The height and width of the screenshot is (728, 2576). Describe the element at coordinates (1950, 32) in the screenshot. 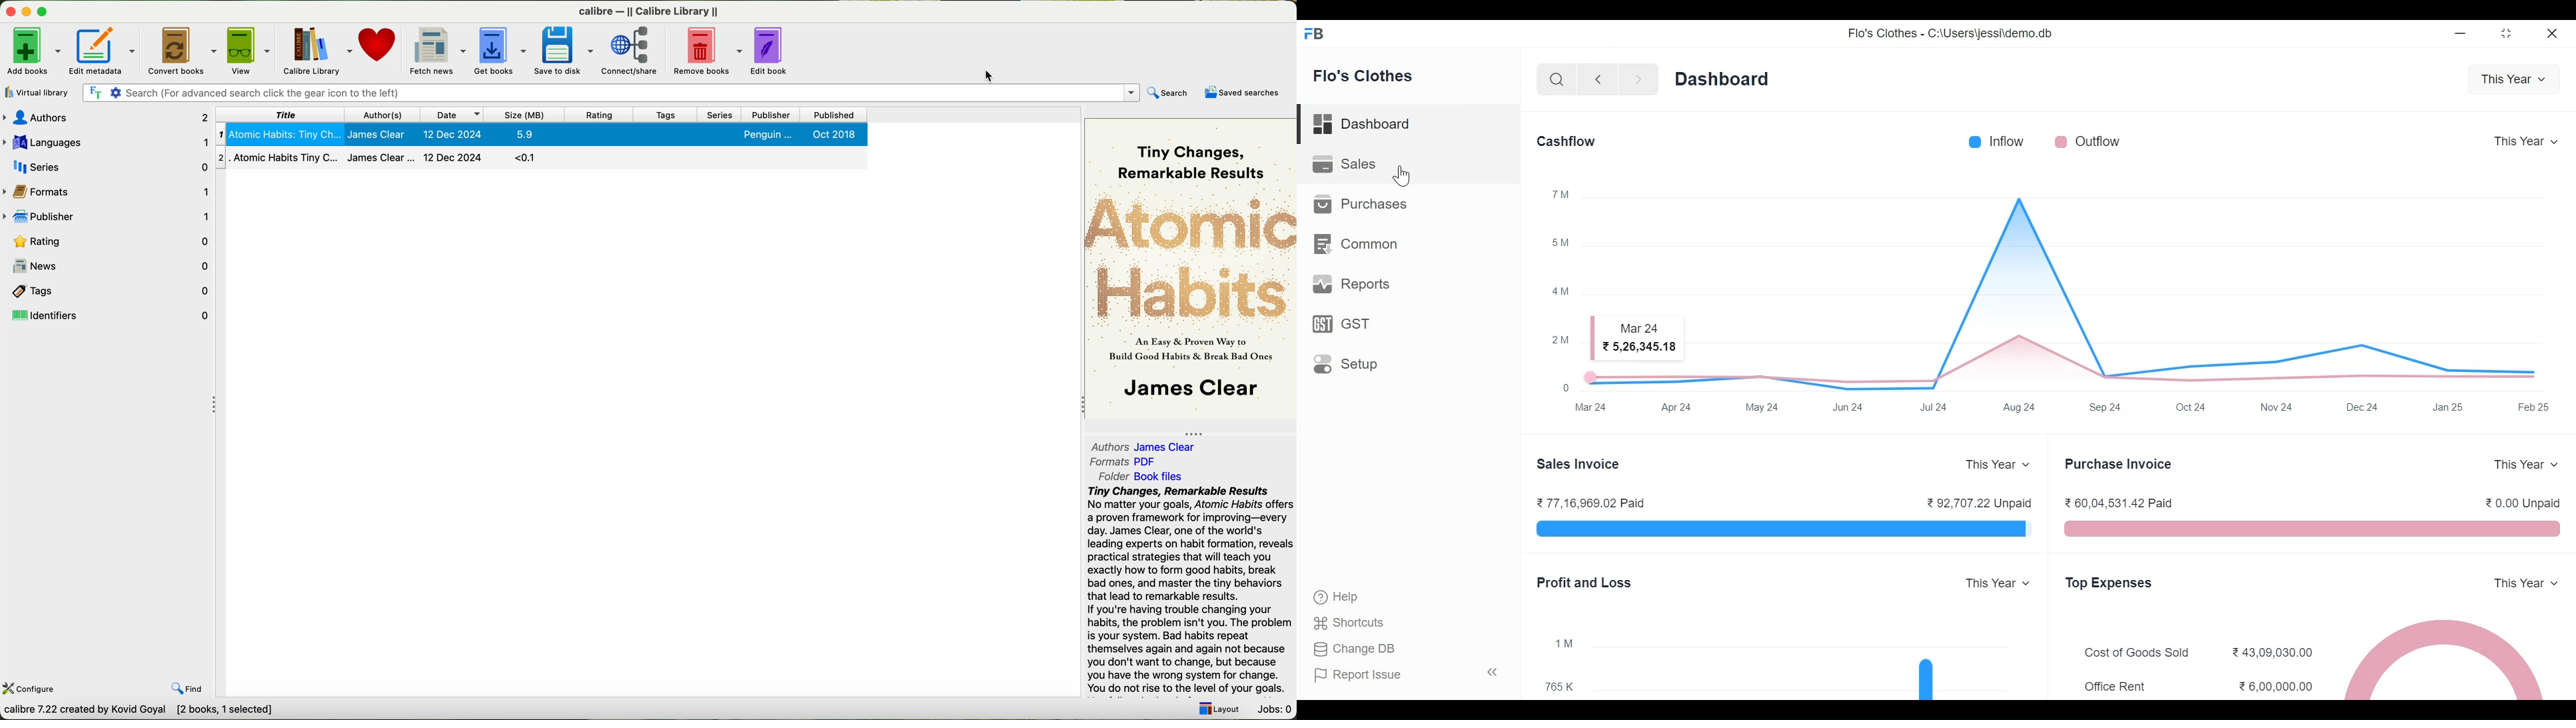

I see `Flo's Clothes - C:\Users\jessi\demo.db` at that location.